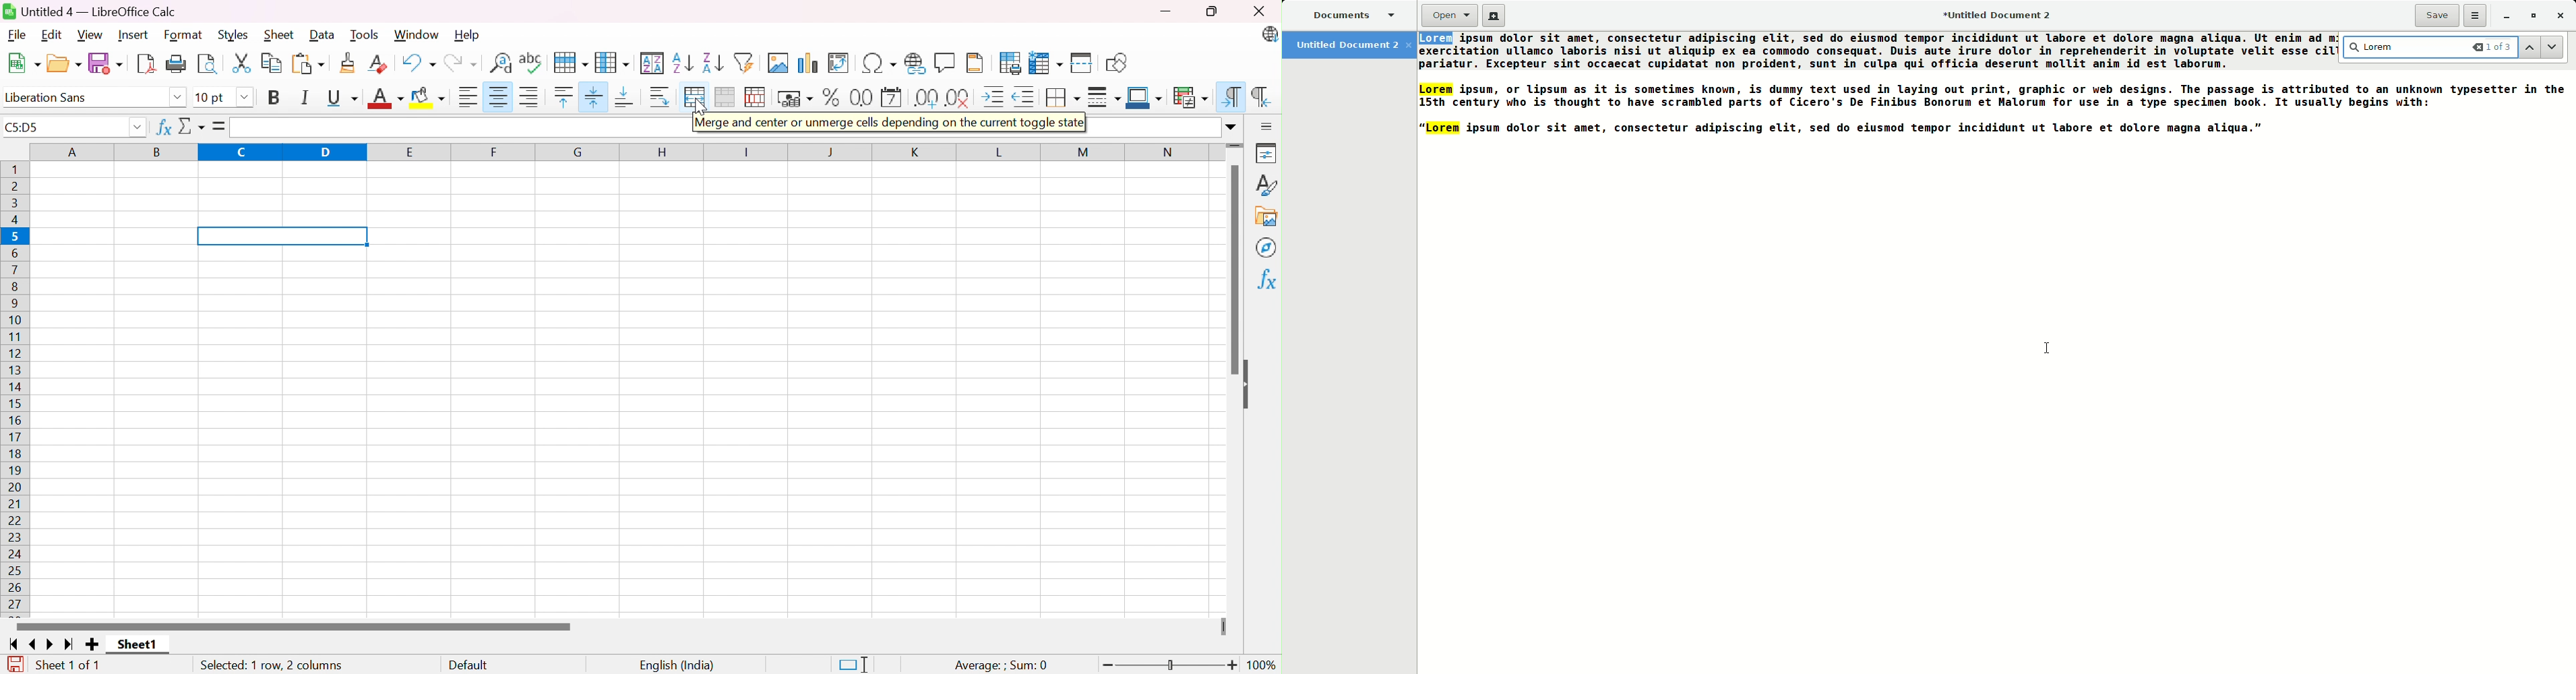  What do you see at coordinates (1905, 90) in the screenshot?
I see `Paragraphs` at bounding box center [1905, 90].